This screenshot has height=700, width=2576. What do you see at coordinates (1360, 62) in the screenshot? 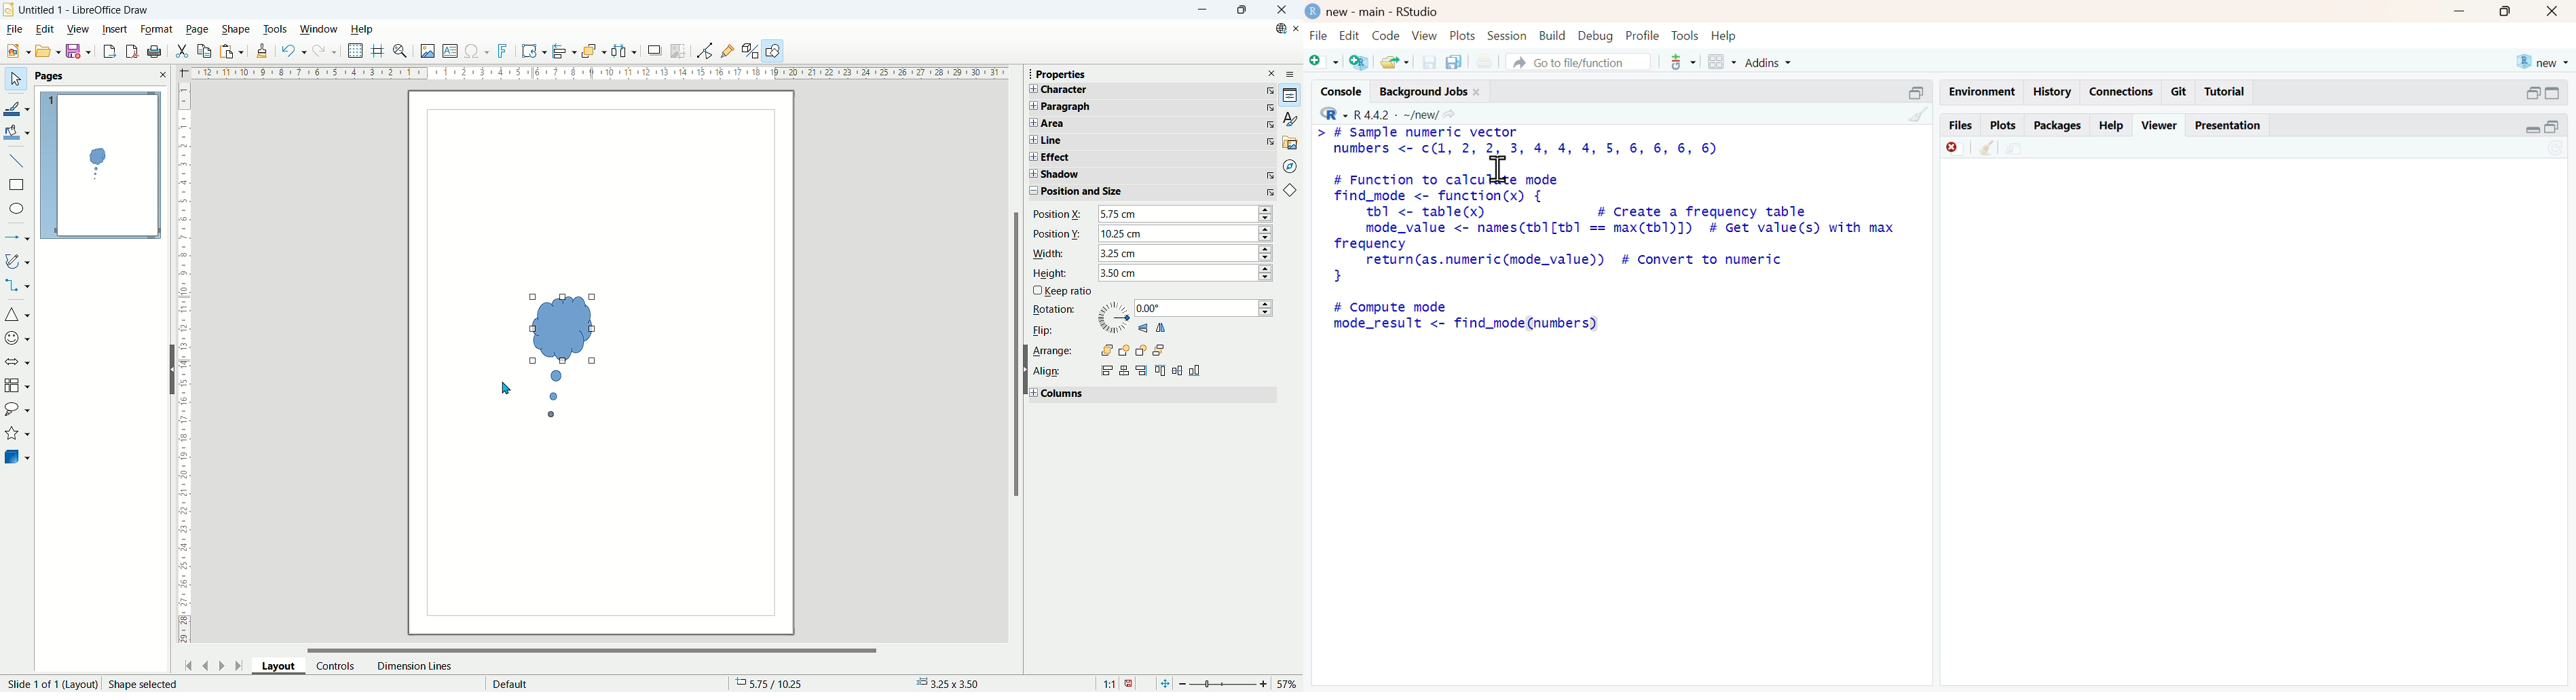
I see `add R file` at bounding box center [1360, 62].